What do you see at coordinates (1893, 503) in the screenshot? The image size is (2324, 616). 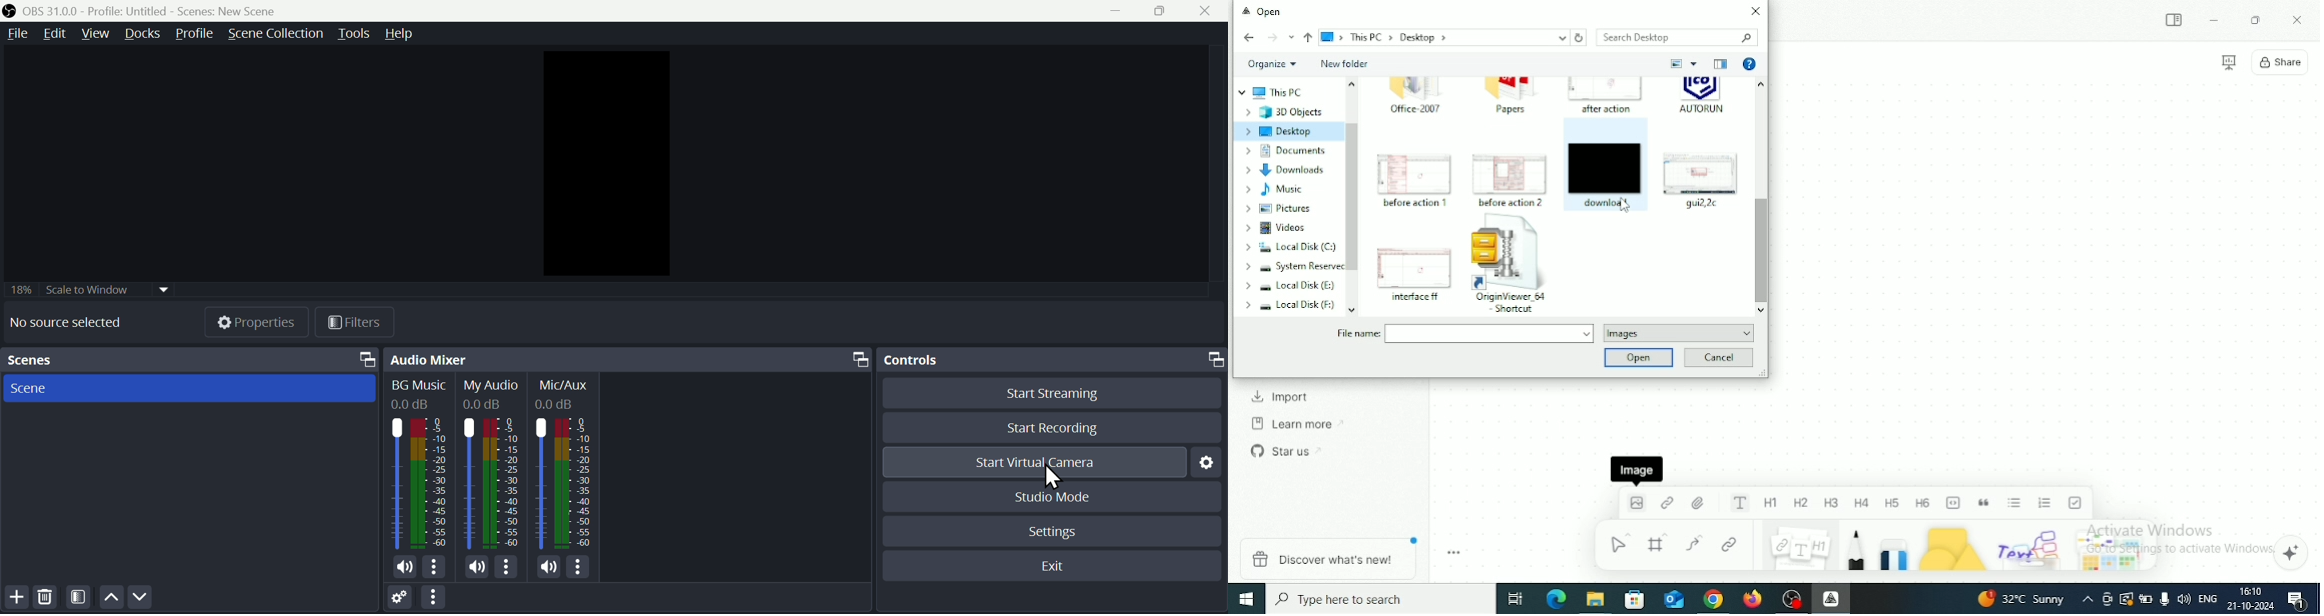 I see `Heading 5` at bounding box center [1893, 503].